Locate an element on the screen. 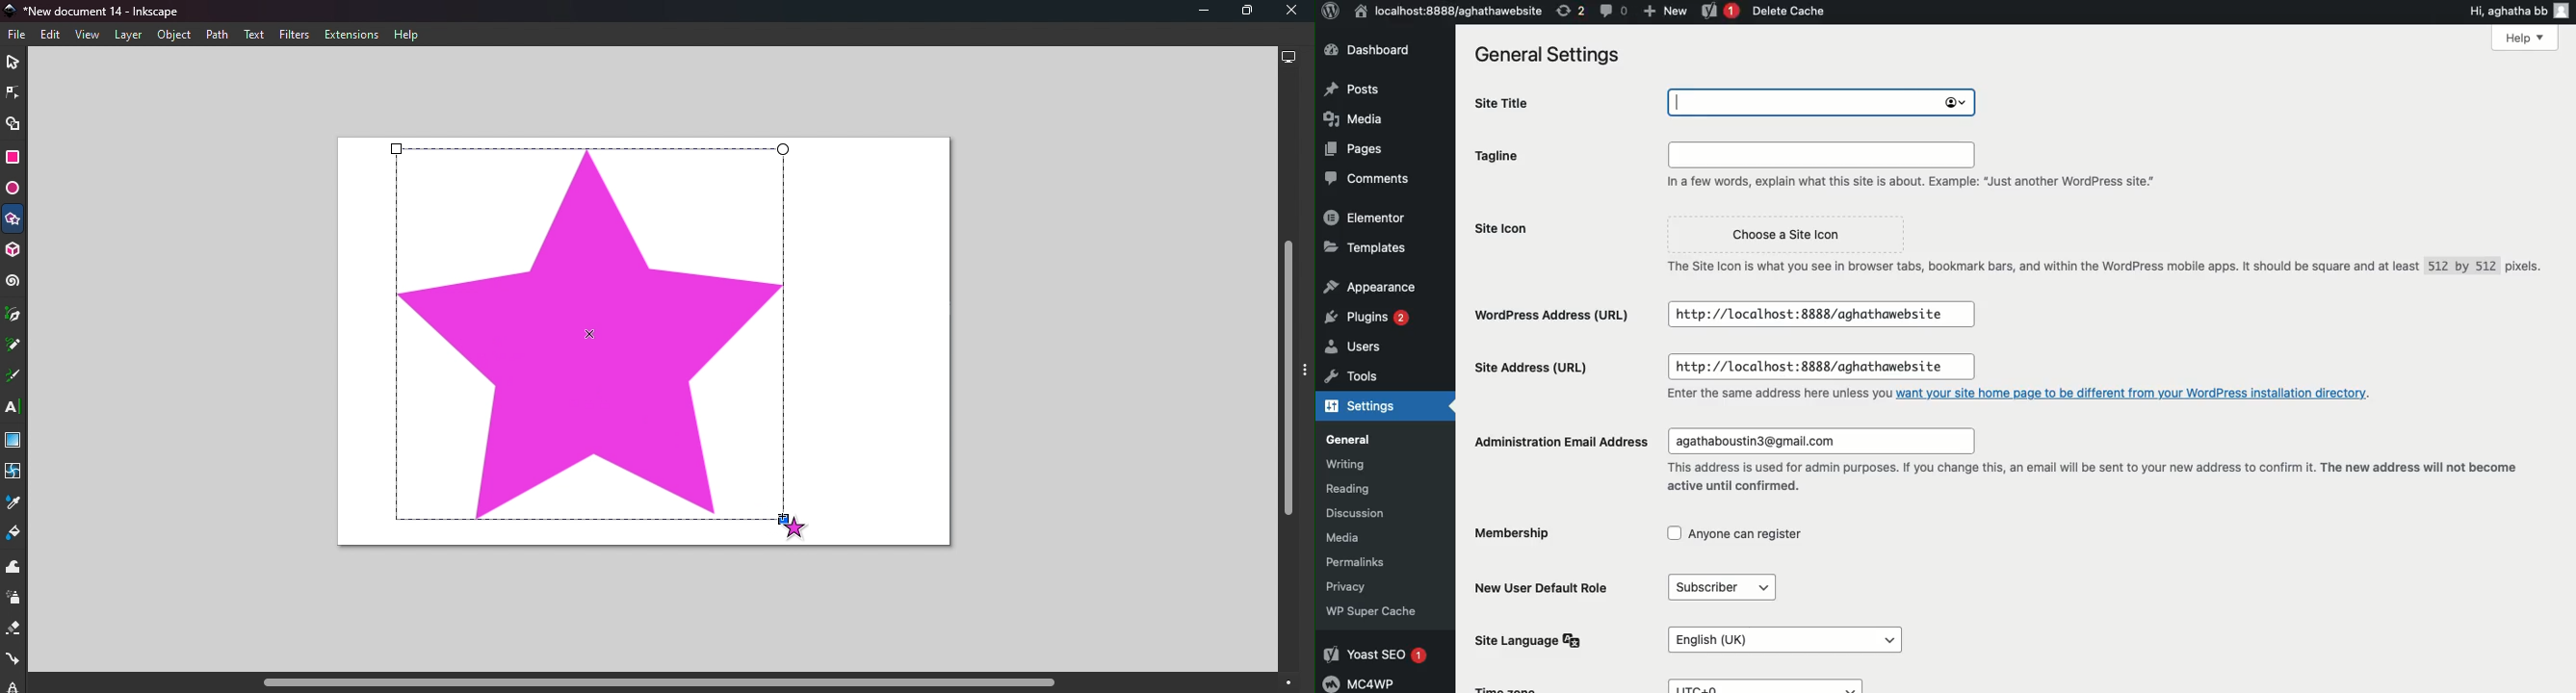 The image size is (2576, 700). http://localhost:8888/aghathawebsite is located at coordinates (1822, 367).